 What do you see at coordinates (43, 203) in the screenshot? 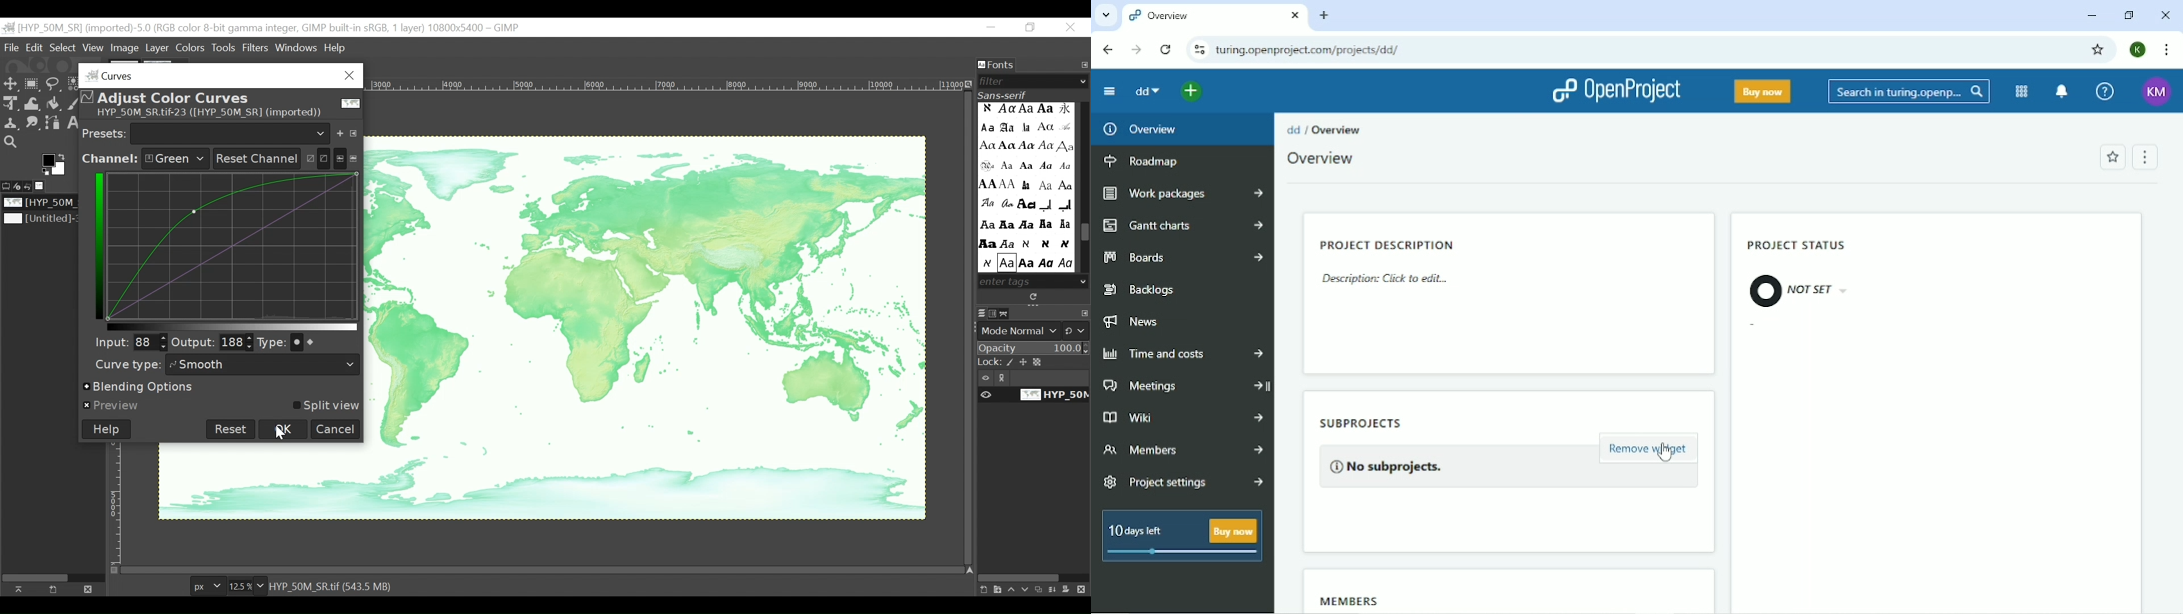
I see `Image` at bounding box center [43, 203].